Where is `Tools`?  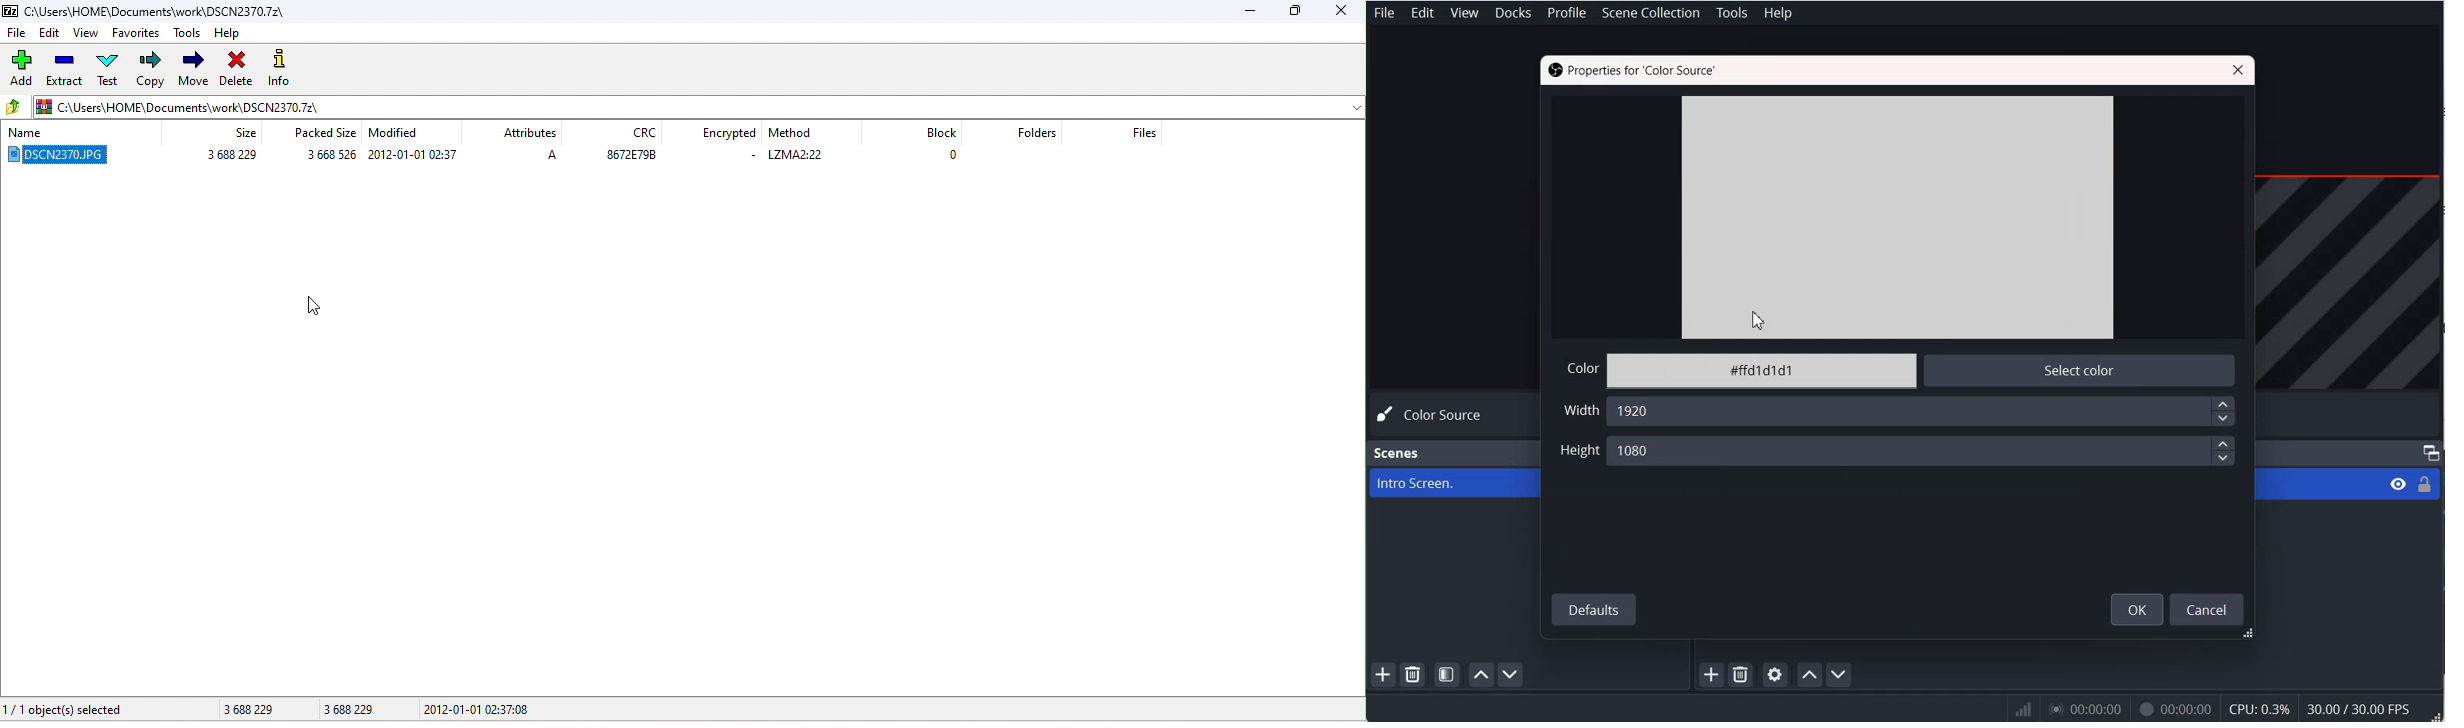
Tools is located at coordinates (1732, 13).